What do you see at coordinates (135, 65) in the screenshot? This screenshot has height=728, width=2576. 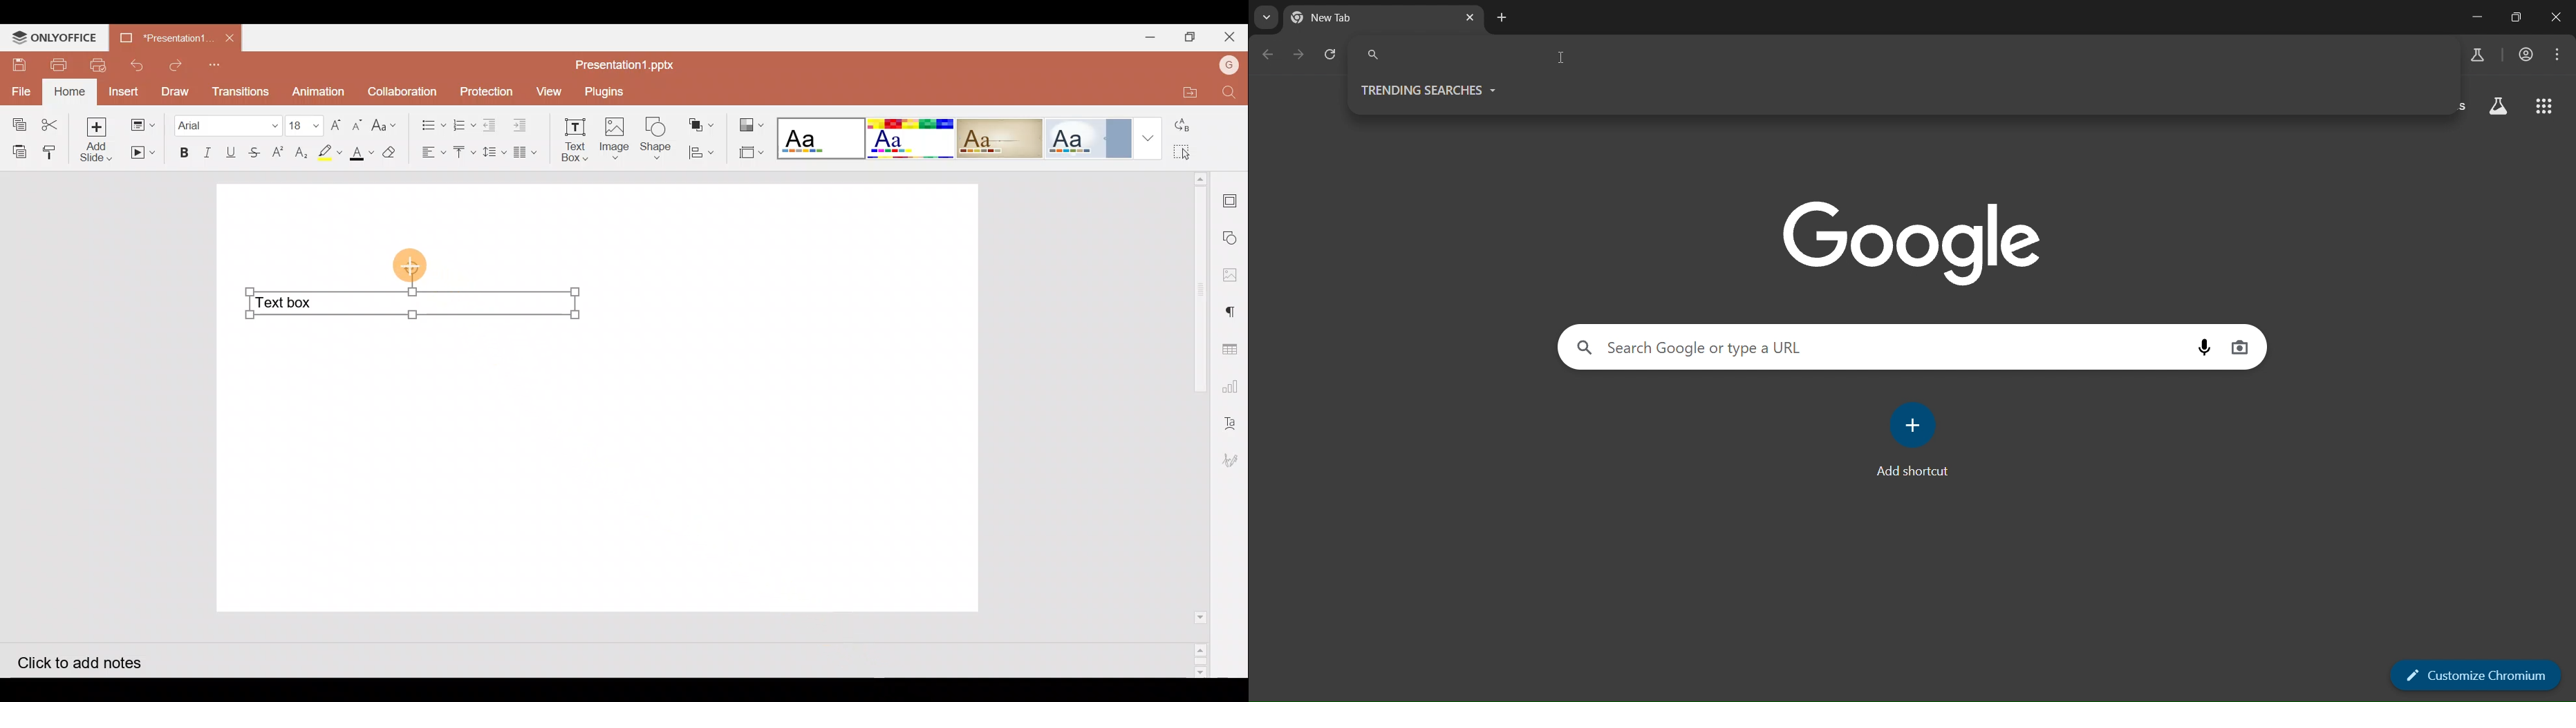 I see `Undo` at bounding box center [135, 65].